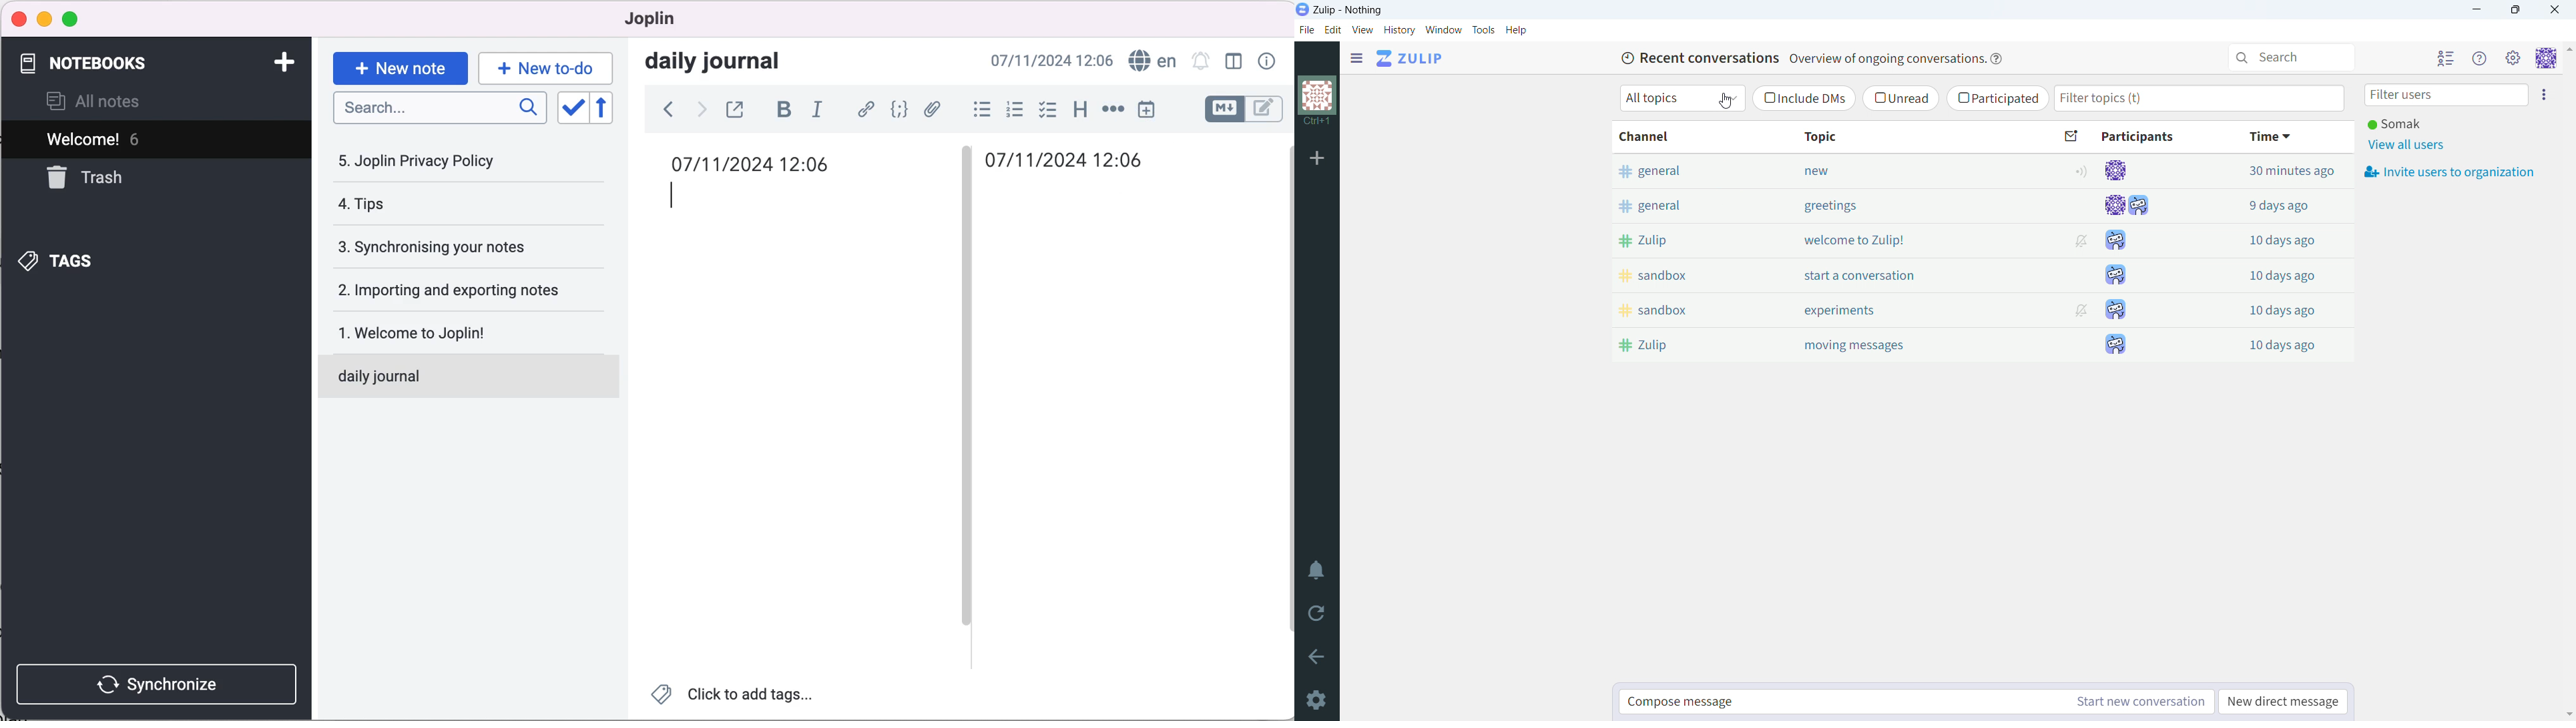 Image resolution: width=2576 pixels, height=728 pixels. I want to click on joplin, so click(669, 20).